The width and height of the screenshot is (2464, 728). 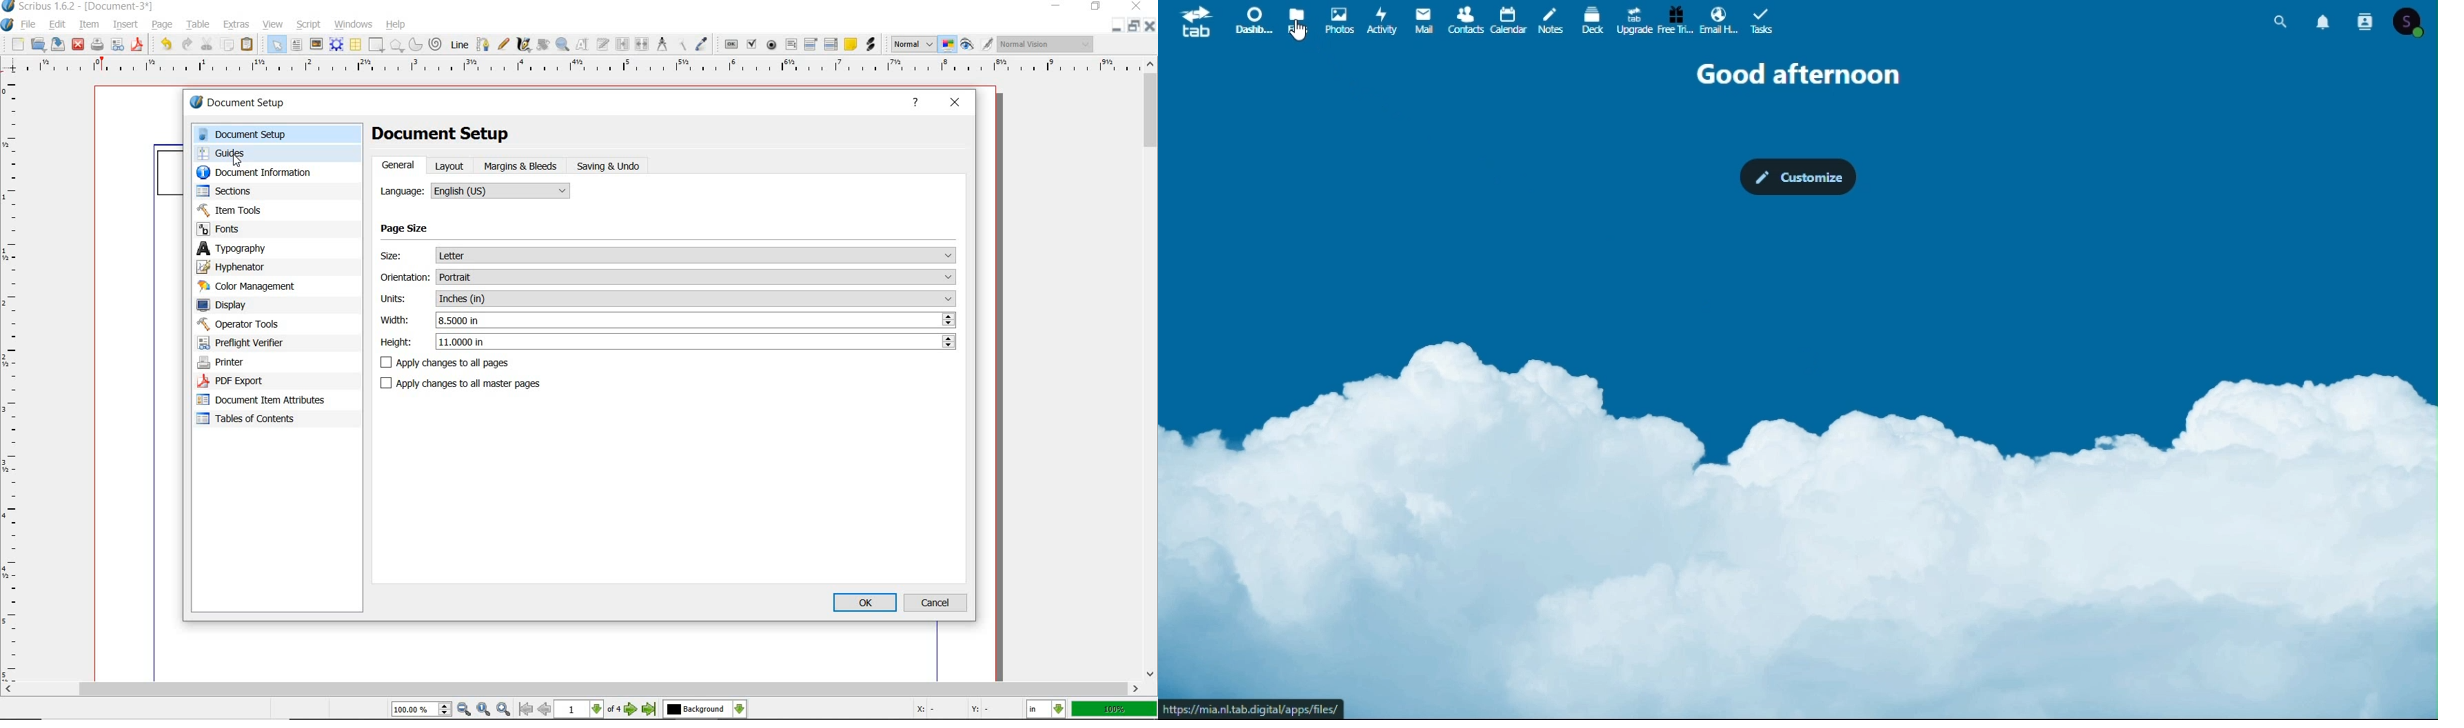 What do you see at coordinates (354, 23) in the screenshot?
I see `windows` at bounding box center [354, 23].